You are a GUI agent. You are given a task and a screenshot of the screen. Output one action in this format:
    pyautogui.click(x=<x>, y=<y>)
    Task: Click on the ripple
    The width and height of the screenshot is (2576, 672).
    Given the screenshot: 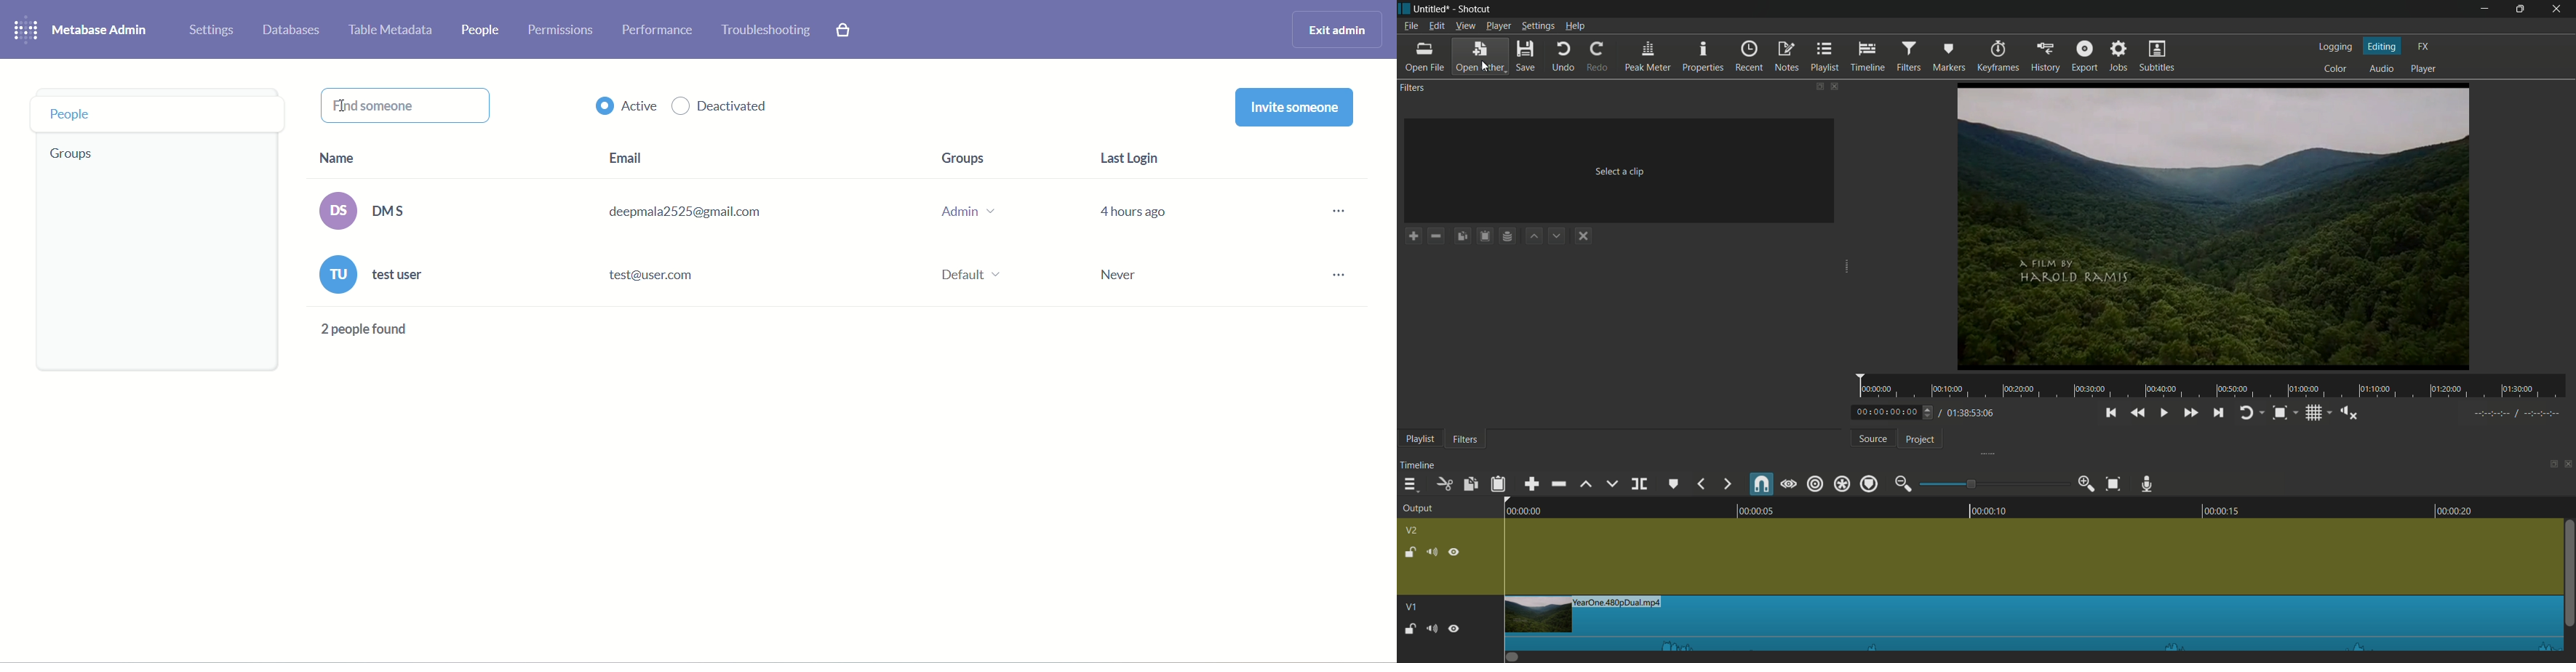 What is the action you would take?
    pyautogui.click(x=1816, y=484)
    